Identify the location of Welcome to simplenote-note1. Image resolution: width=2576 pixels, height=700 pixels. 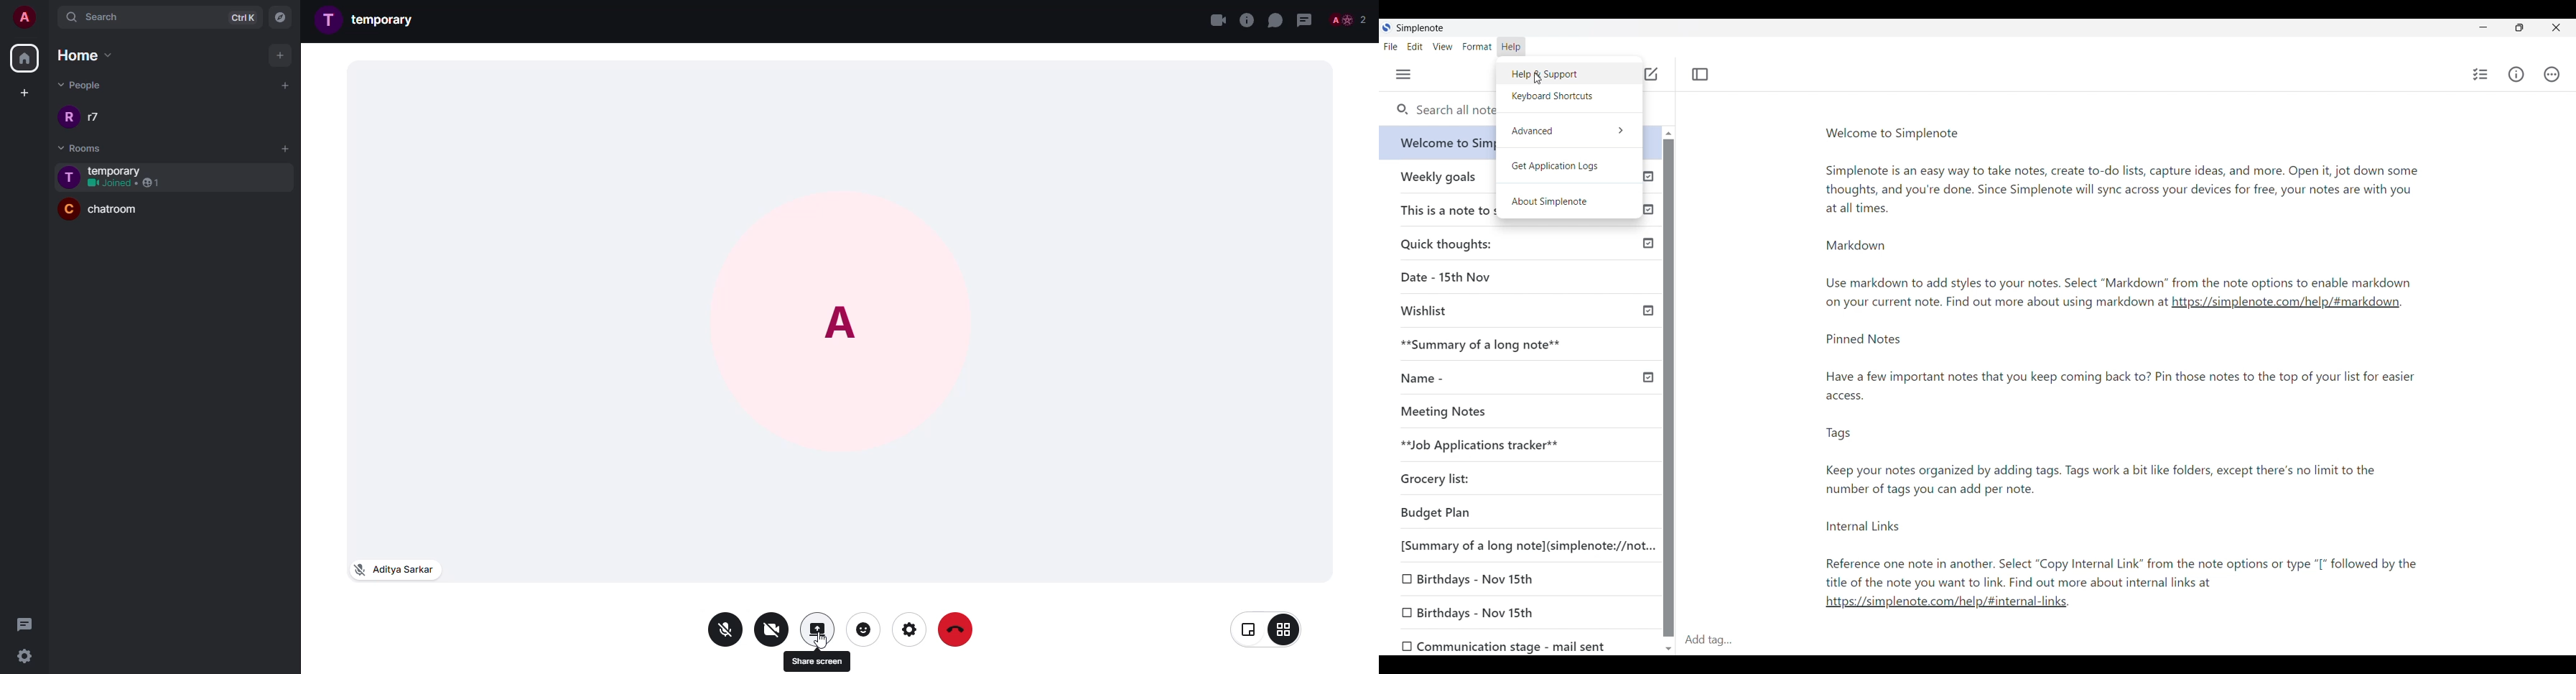
(2120, 208).